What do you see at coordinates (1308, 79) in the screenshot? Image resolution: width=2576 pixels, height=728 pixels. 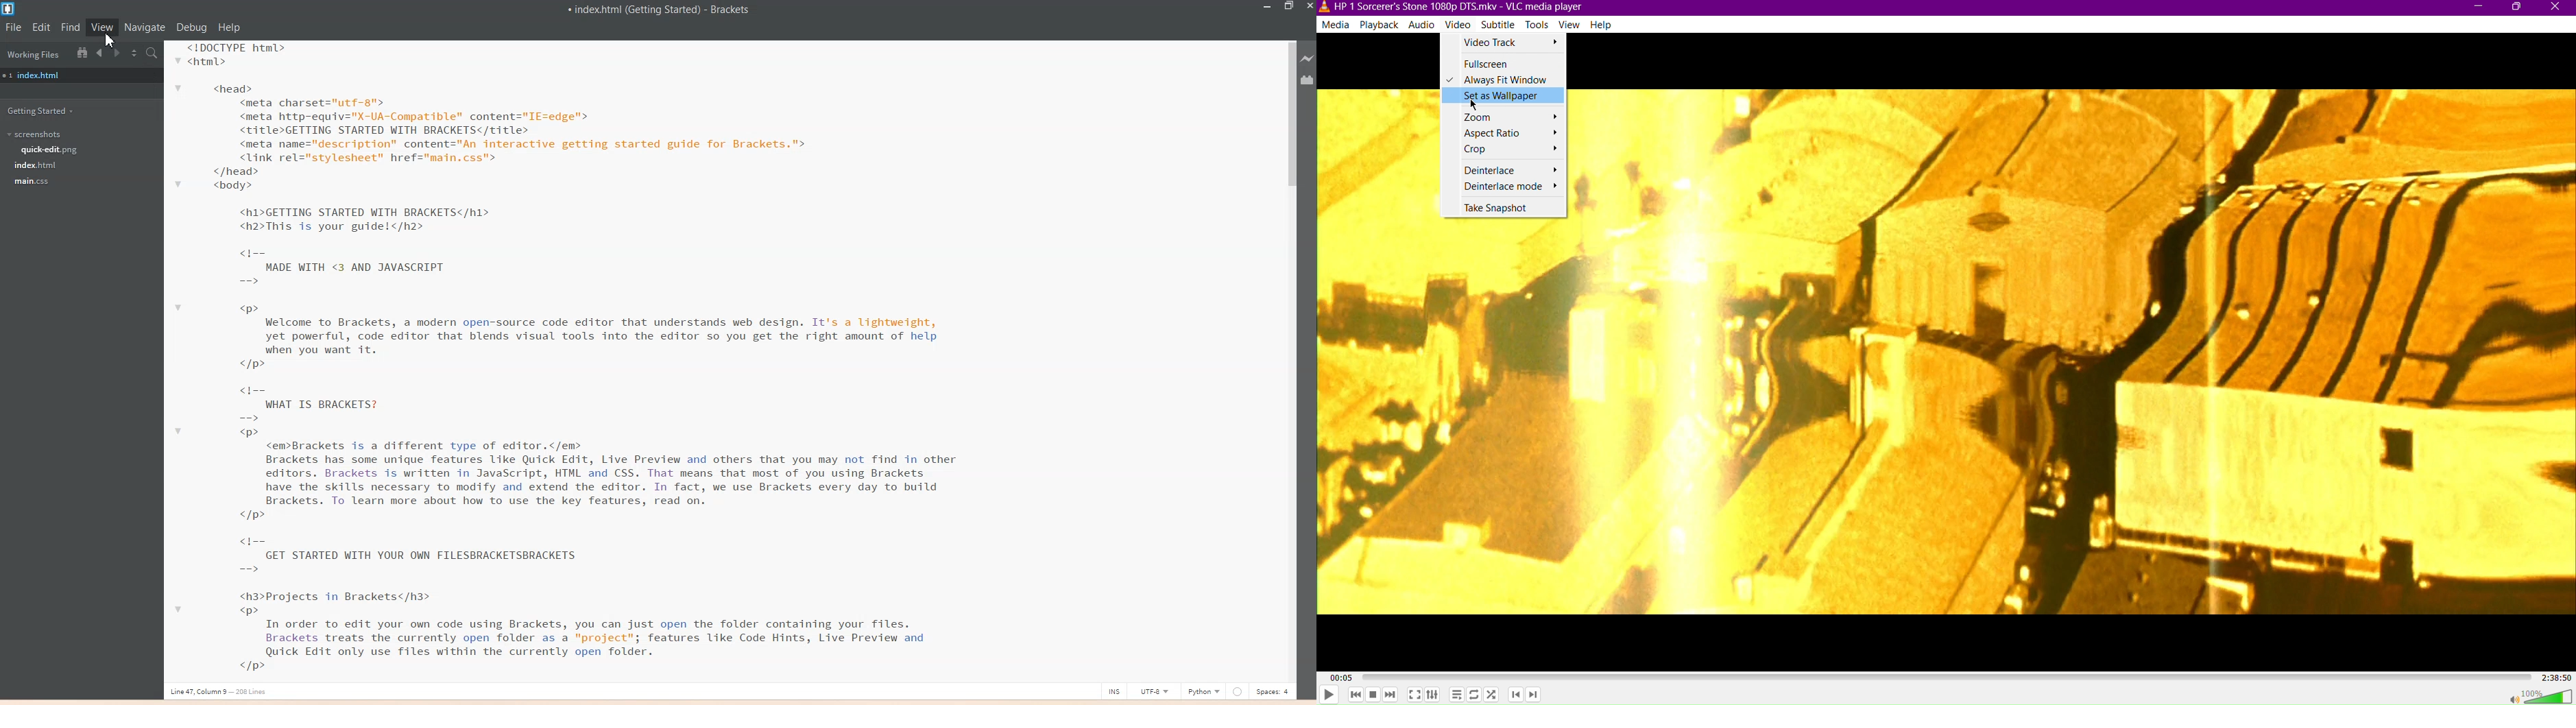 I see `Extensions Manager` at bounding box center [1308, 79].